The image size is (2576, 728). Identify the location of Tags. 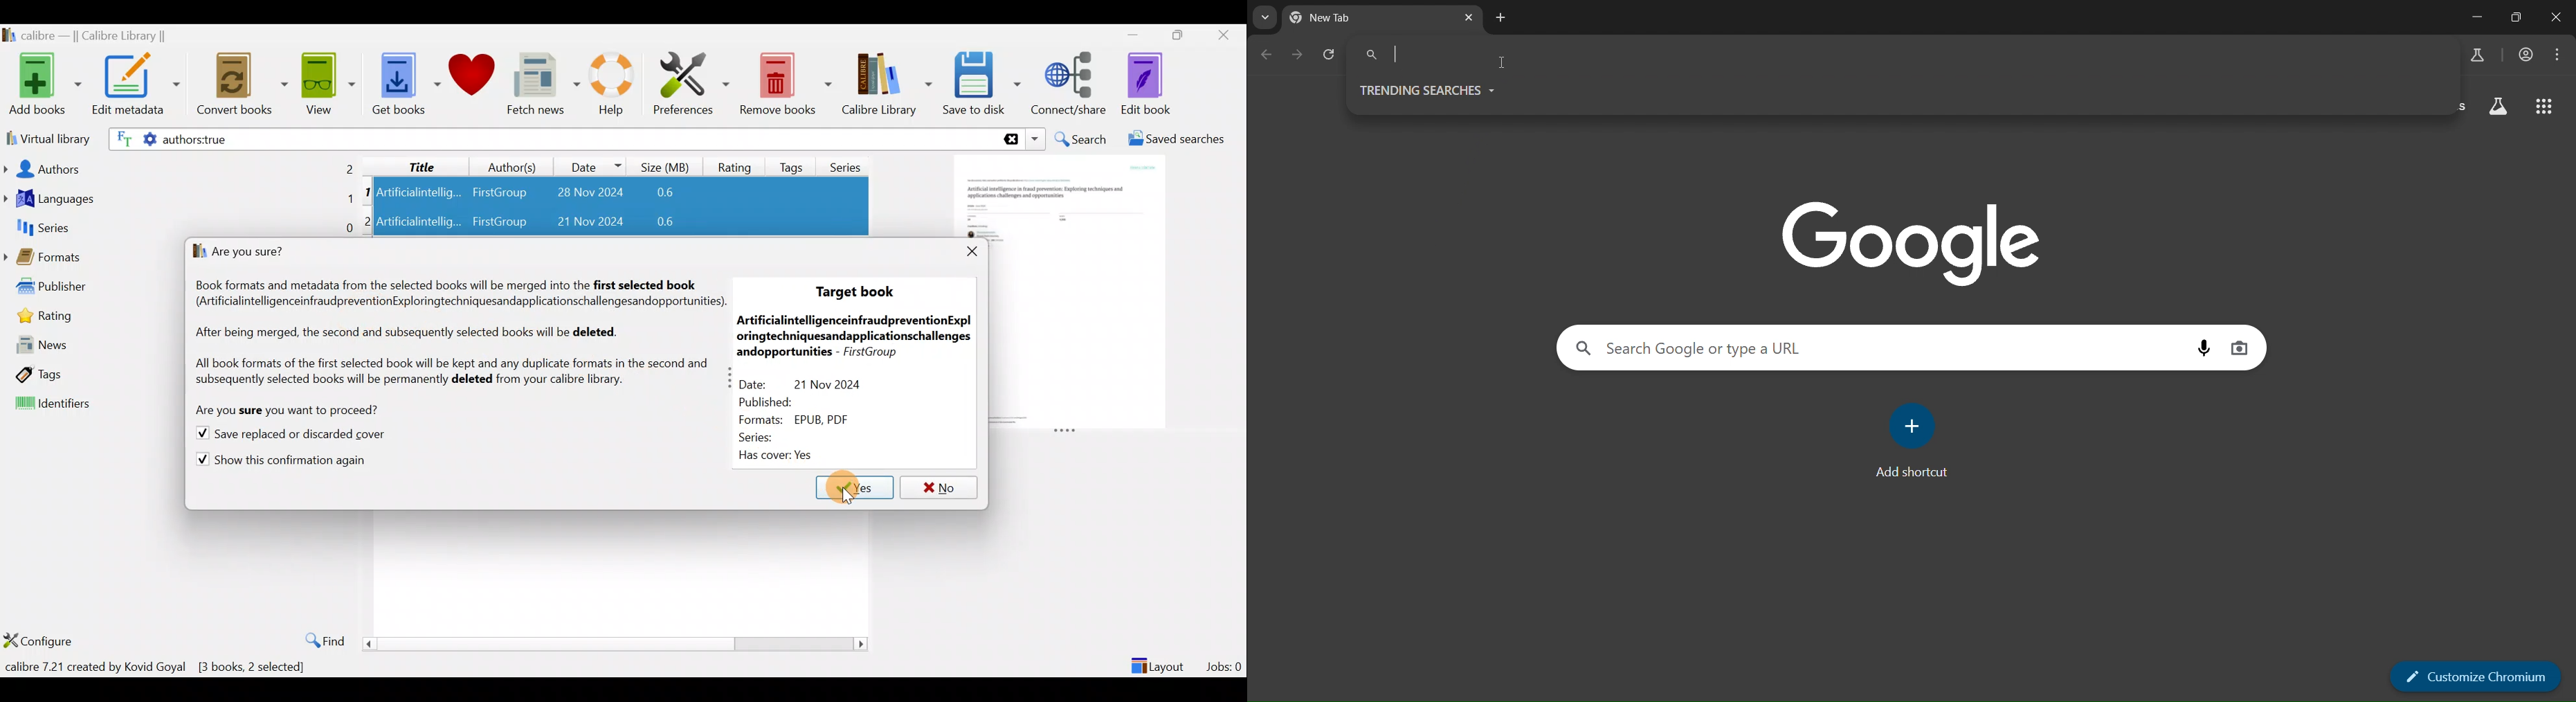
(794, 162).